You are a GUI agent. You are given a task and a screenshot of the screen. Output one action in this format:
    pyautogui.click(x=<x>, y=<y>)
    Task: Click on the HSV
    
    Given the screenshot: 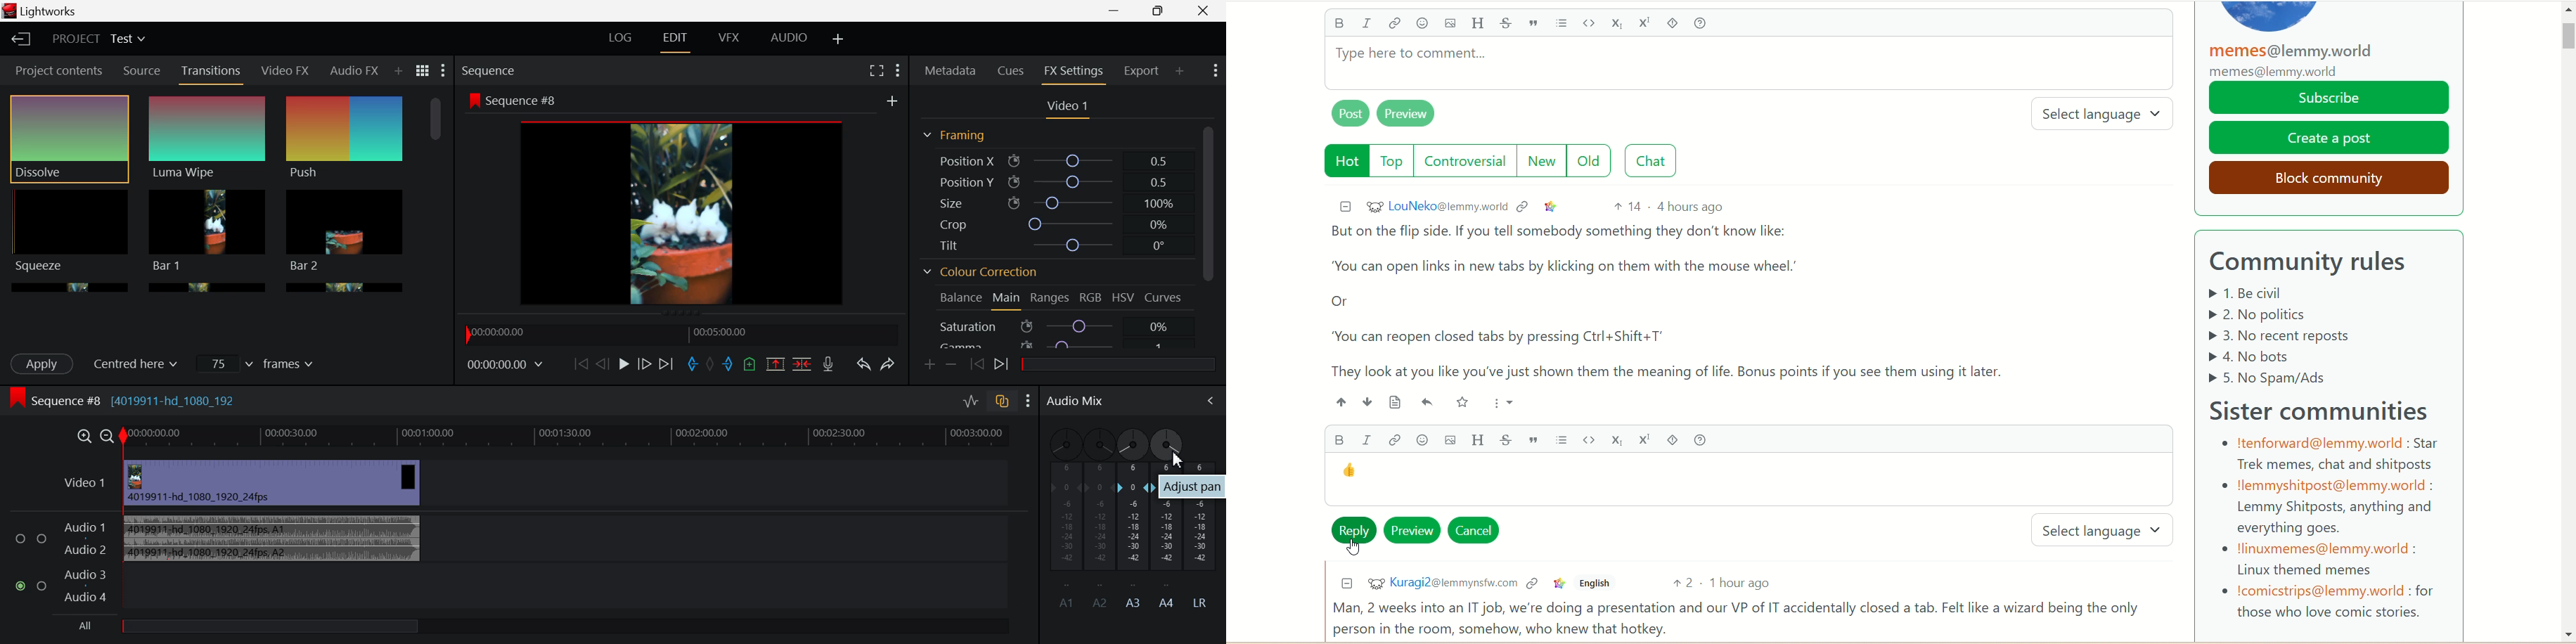 What is the action you would take?
    pyautogui.click(x=1124, y=300)
    